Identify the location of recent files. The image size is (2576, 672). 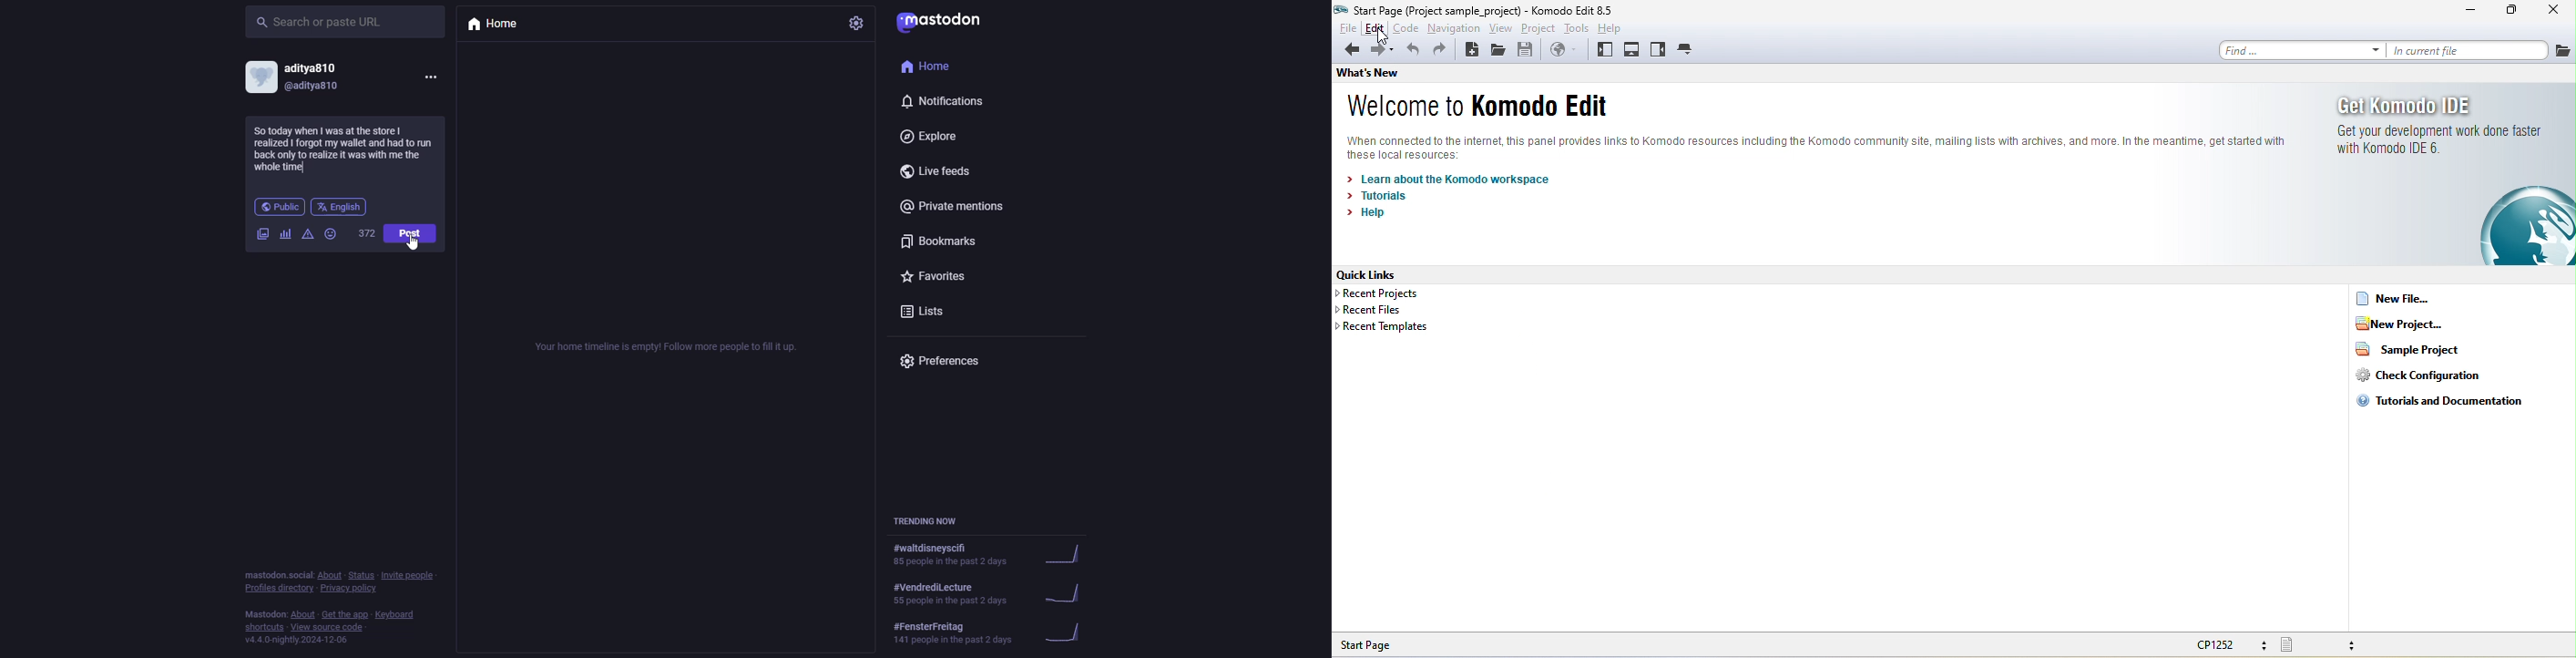
(1381, 310).